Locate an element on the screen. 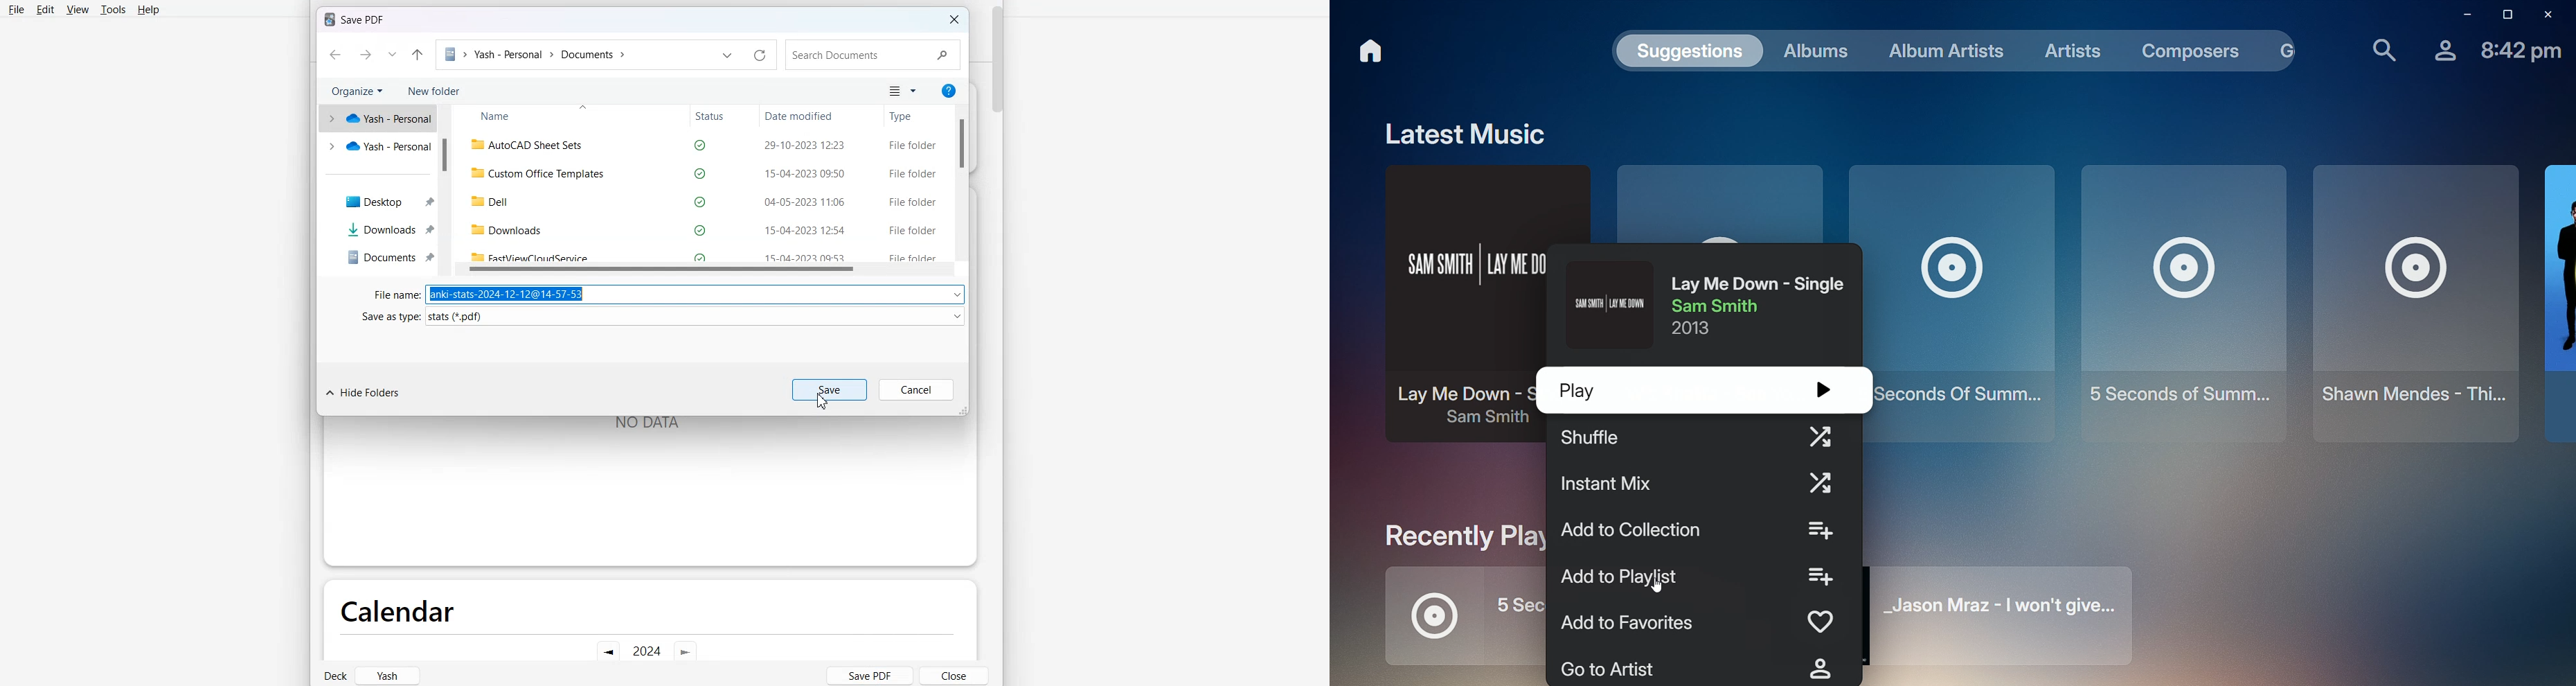  Vertical Scroll Bar is located at coordinates (447, 189).